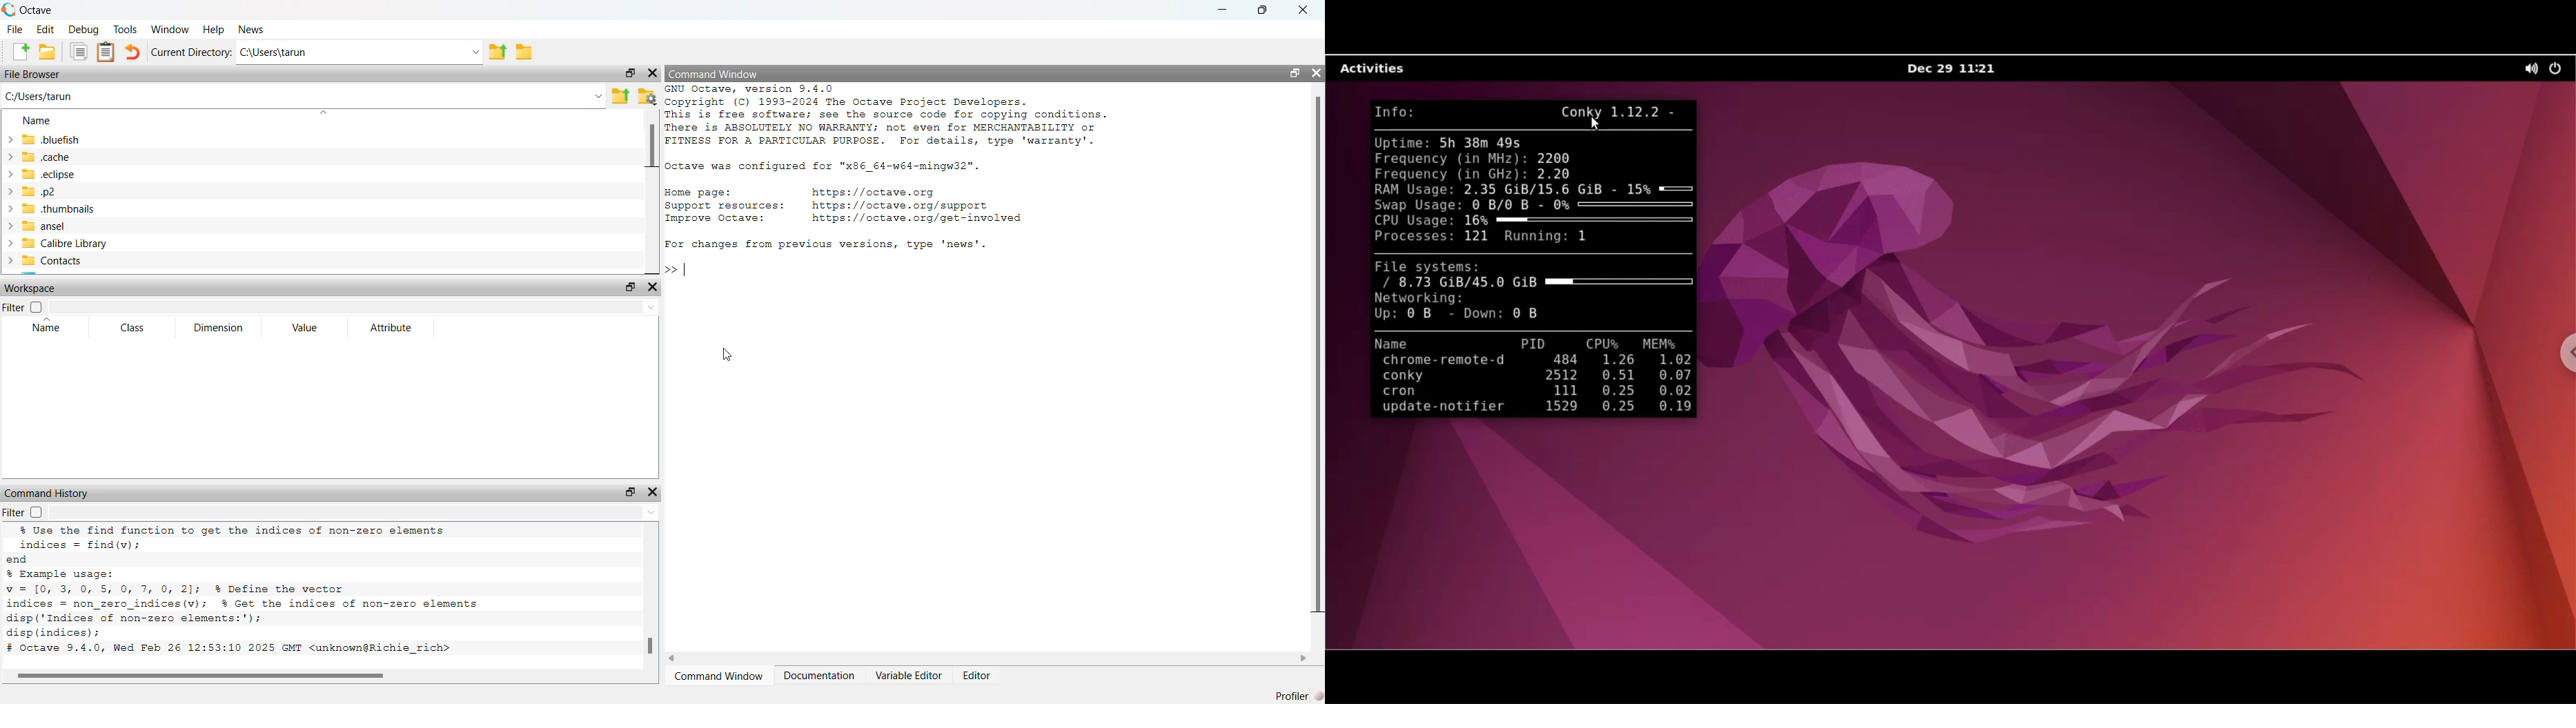 Image resolution: width=2576 pixels, height=728 pixels. Describe the element at coordinates (49, 492) in the screenshot. I see `Command History` at that location.